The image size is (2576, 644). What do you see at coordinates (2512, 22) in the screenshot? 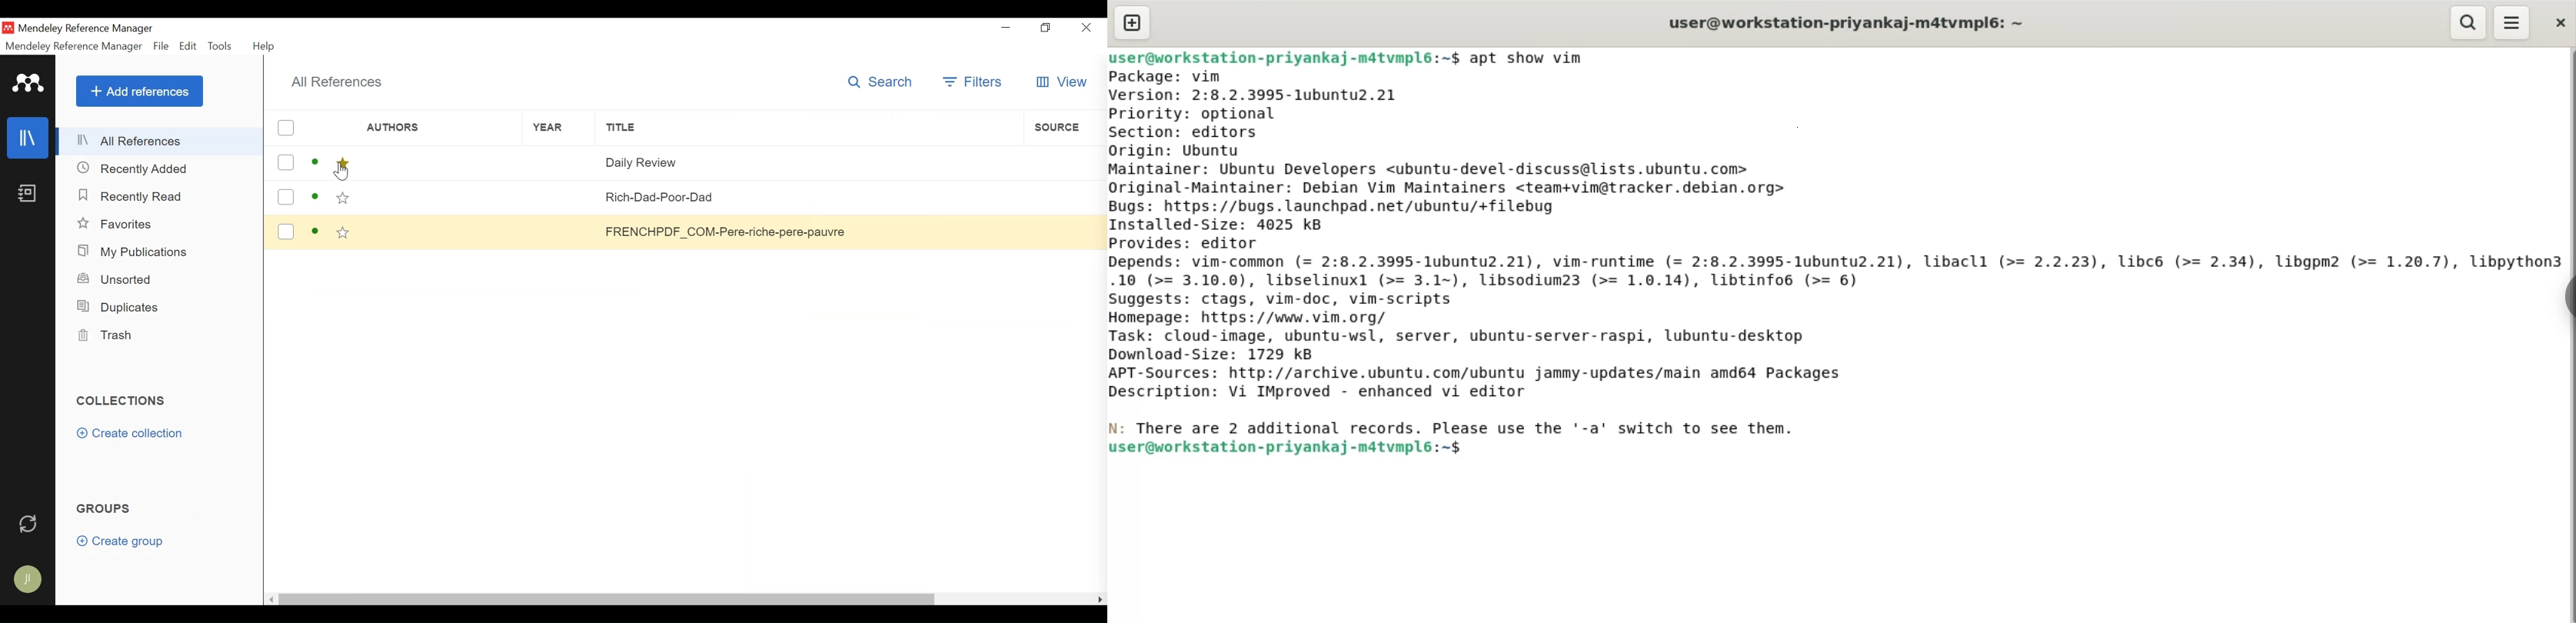
I see `menu` at bounding box center [2512, 22].